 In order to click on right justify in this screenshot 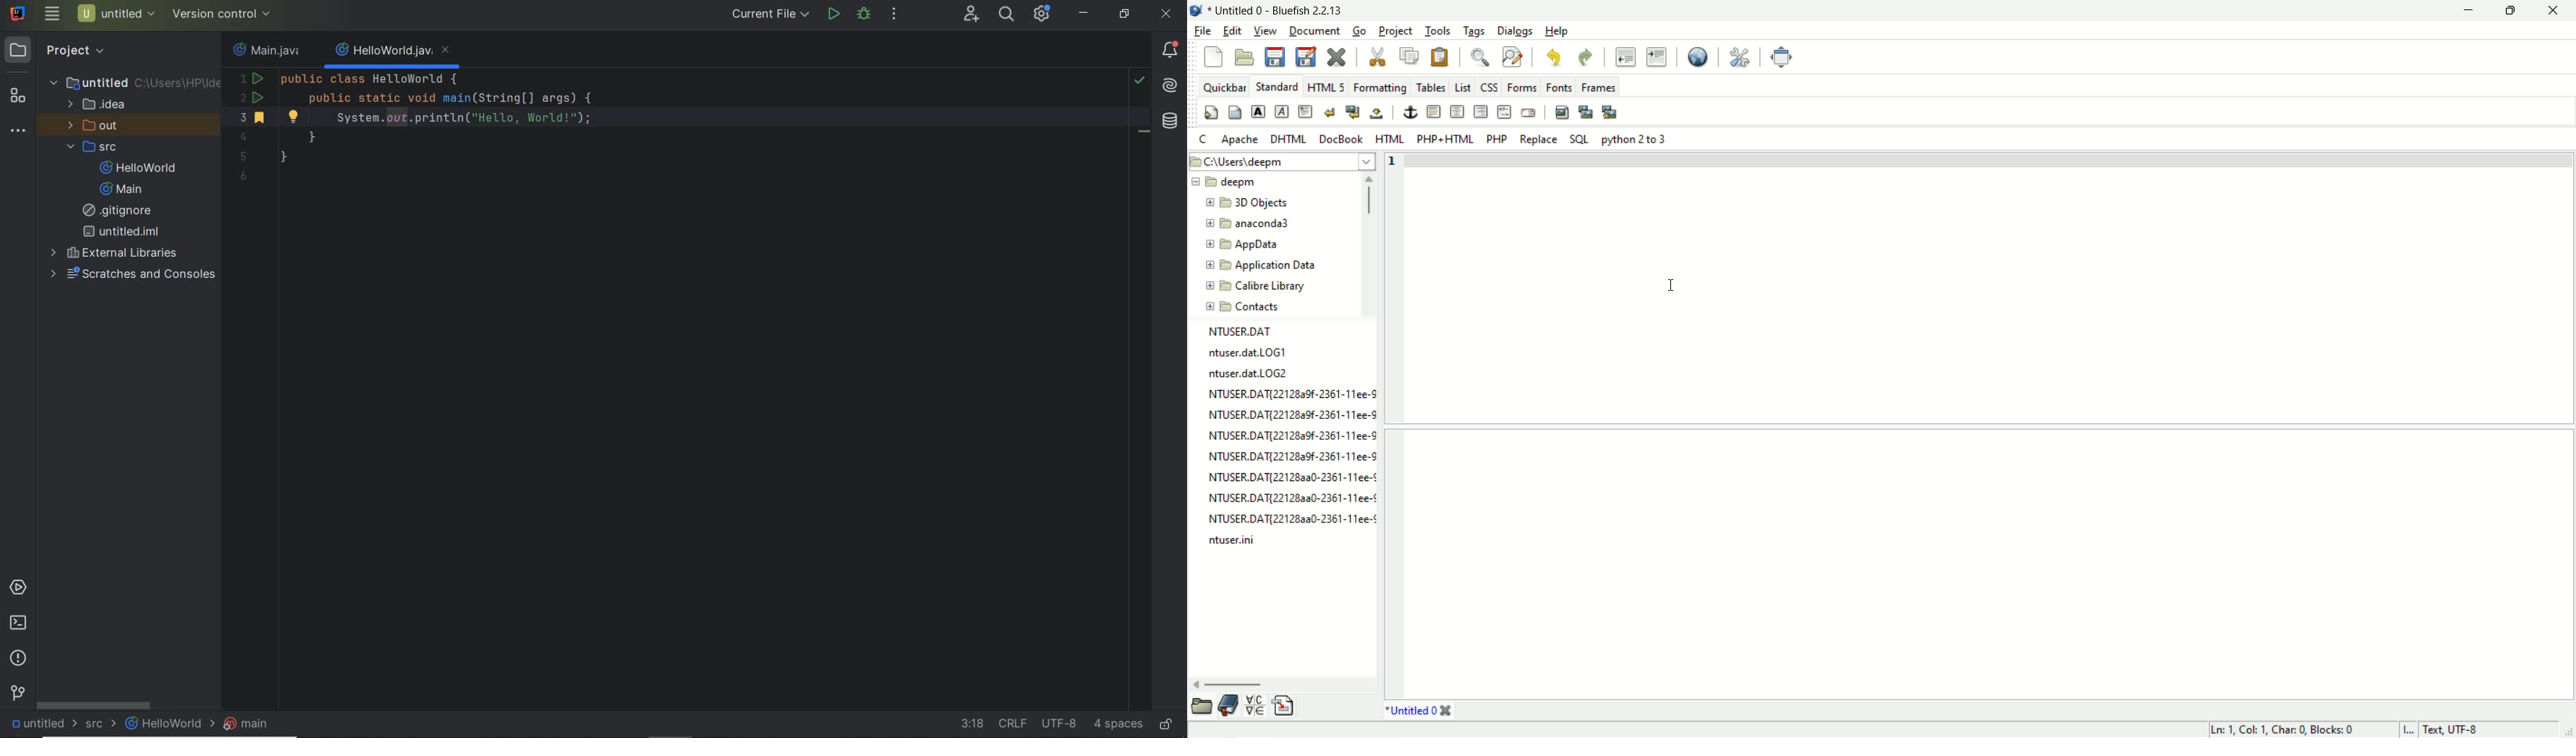, I will do `click(1479, 111)`.